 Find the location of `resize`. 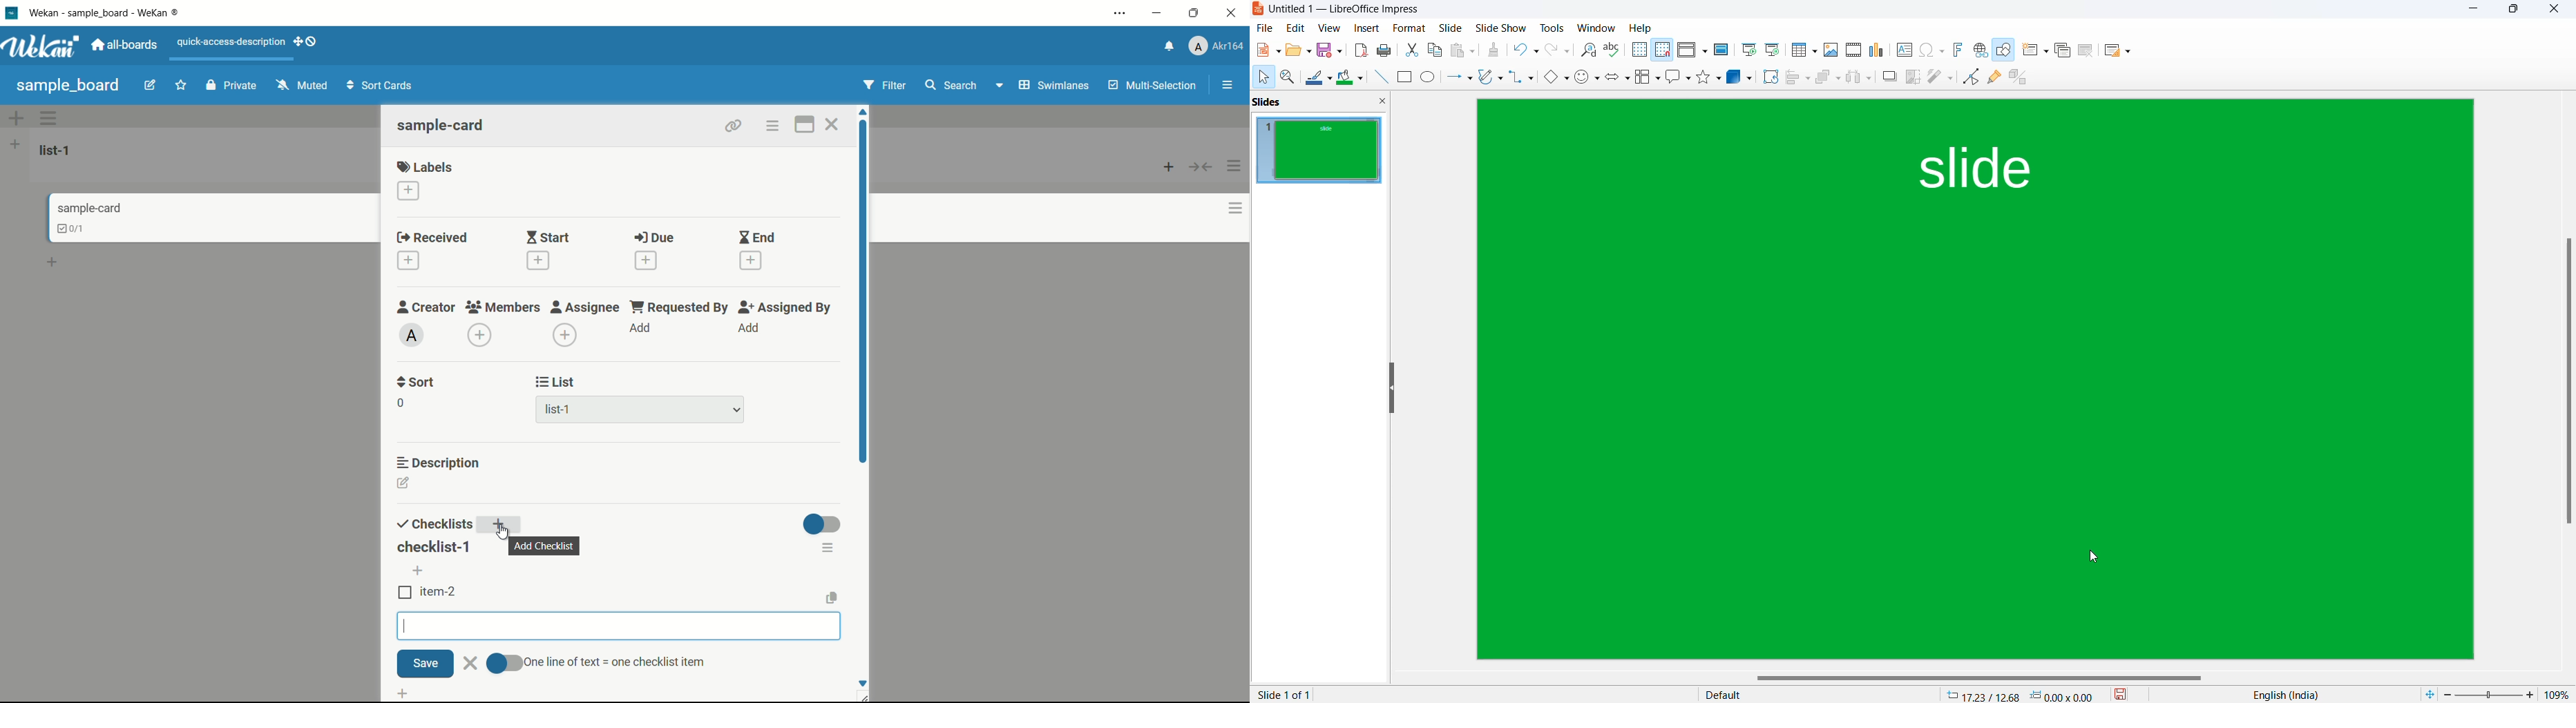

resize is located at coordinates (1391, 389).